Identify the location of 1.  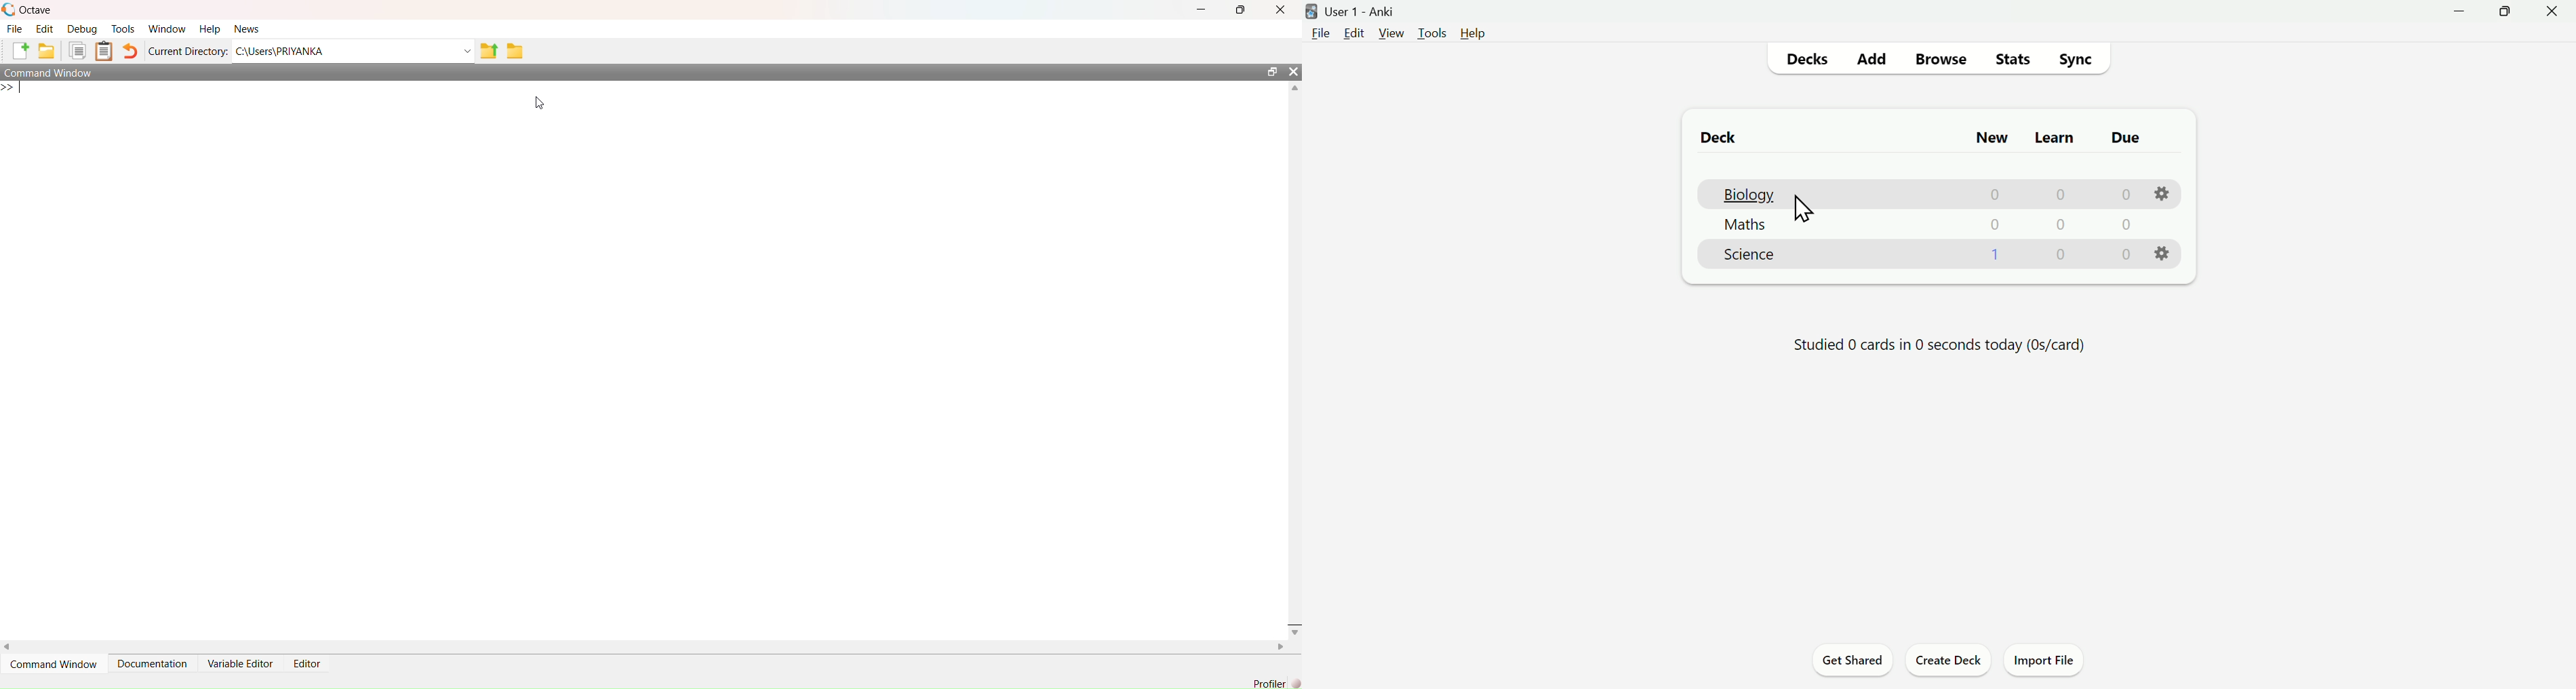
(1997, 254).